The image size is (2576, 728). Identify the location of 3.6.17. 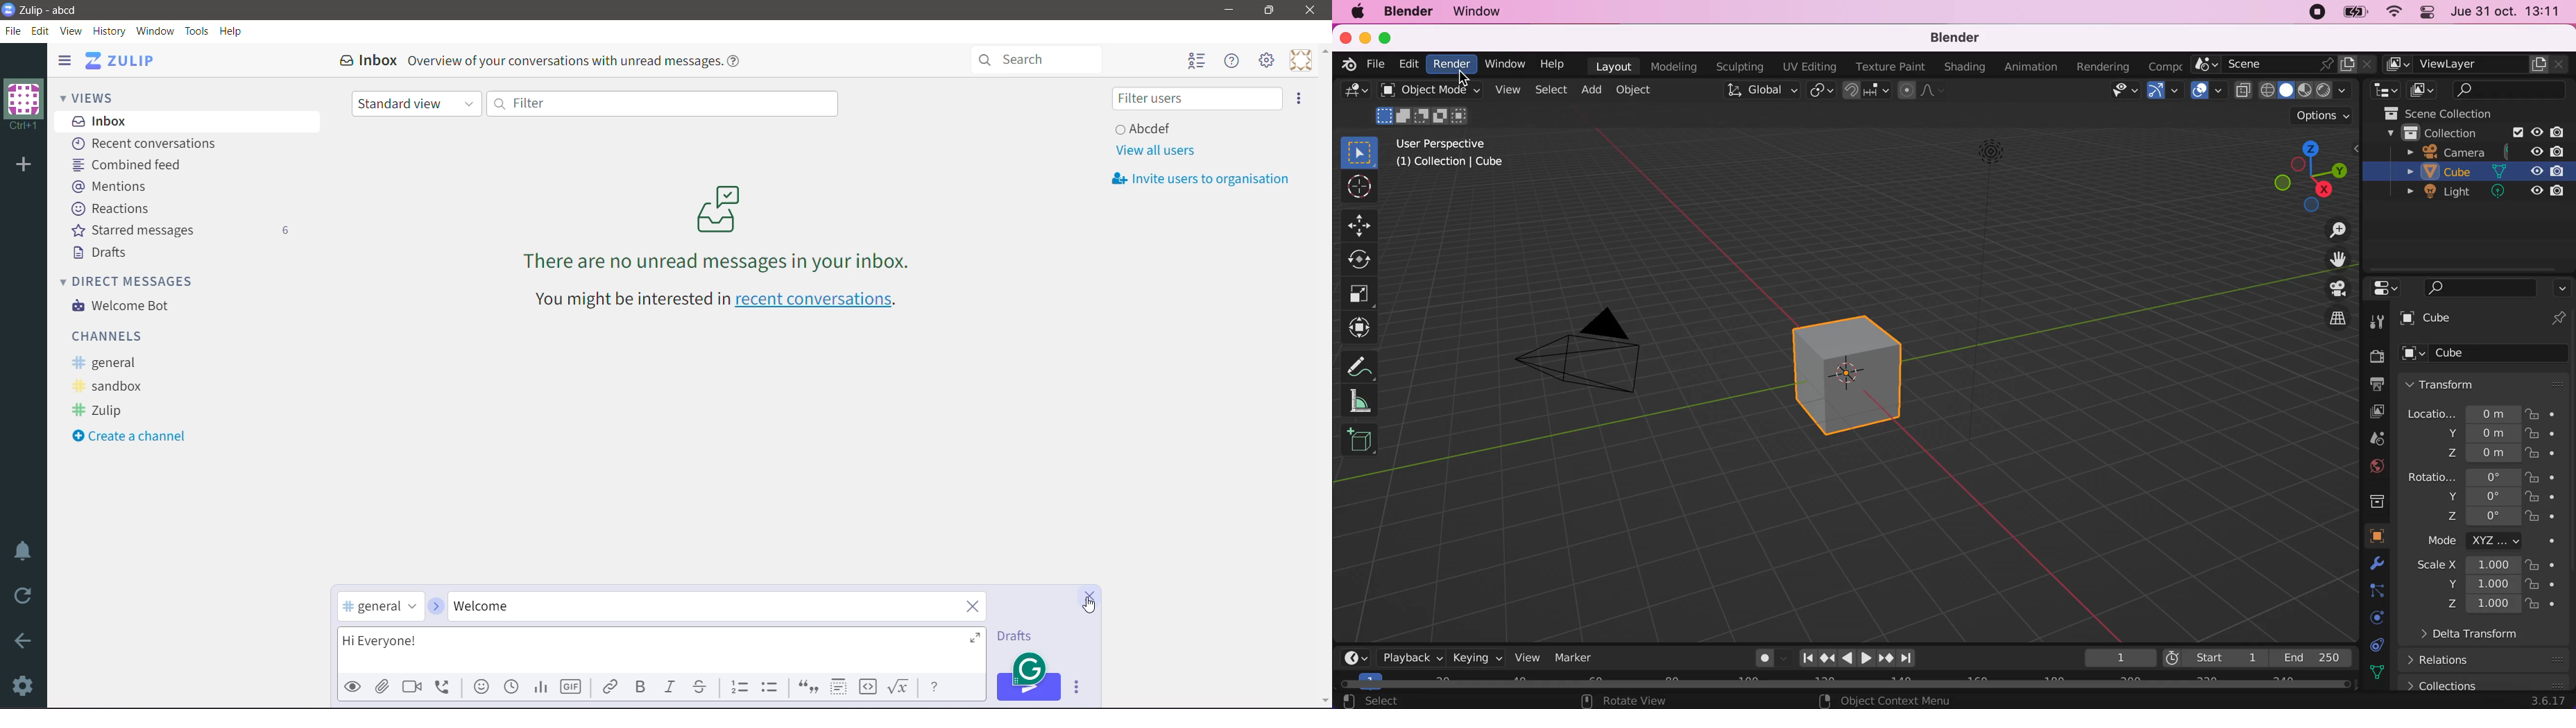
(2545, 702).